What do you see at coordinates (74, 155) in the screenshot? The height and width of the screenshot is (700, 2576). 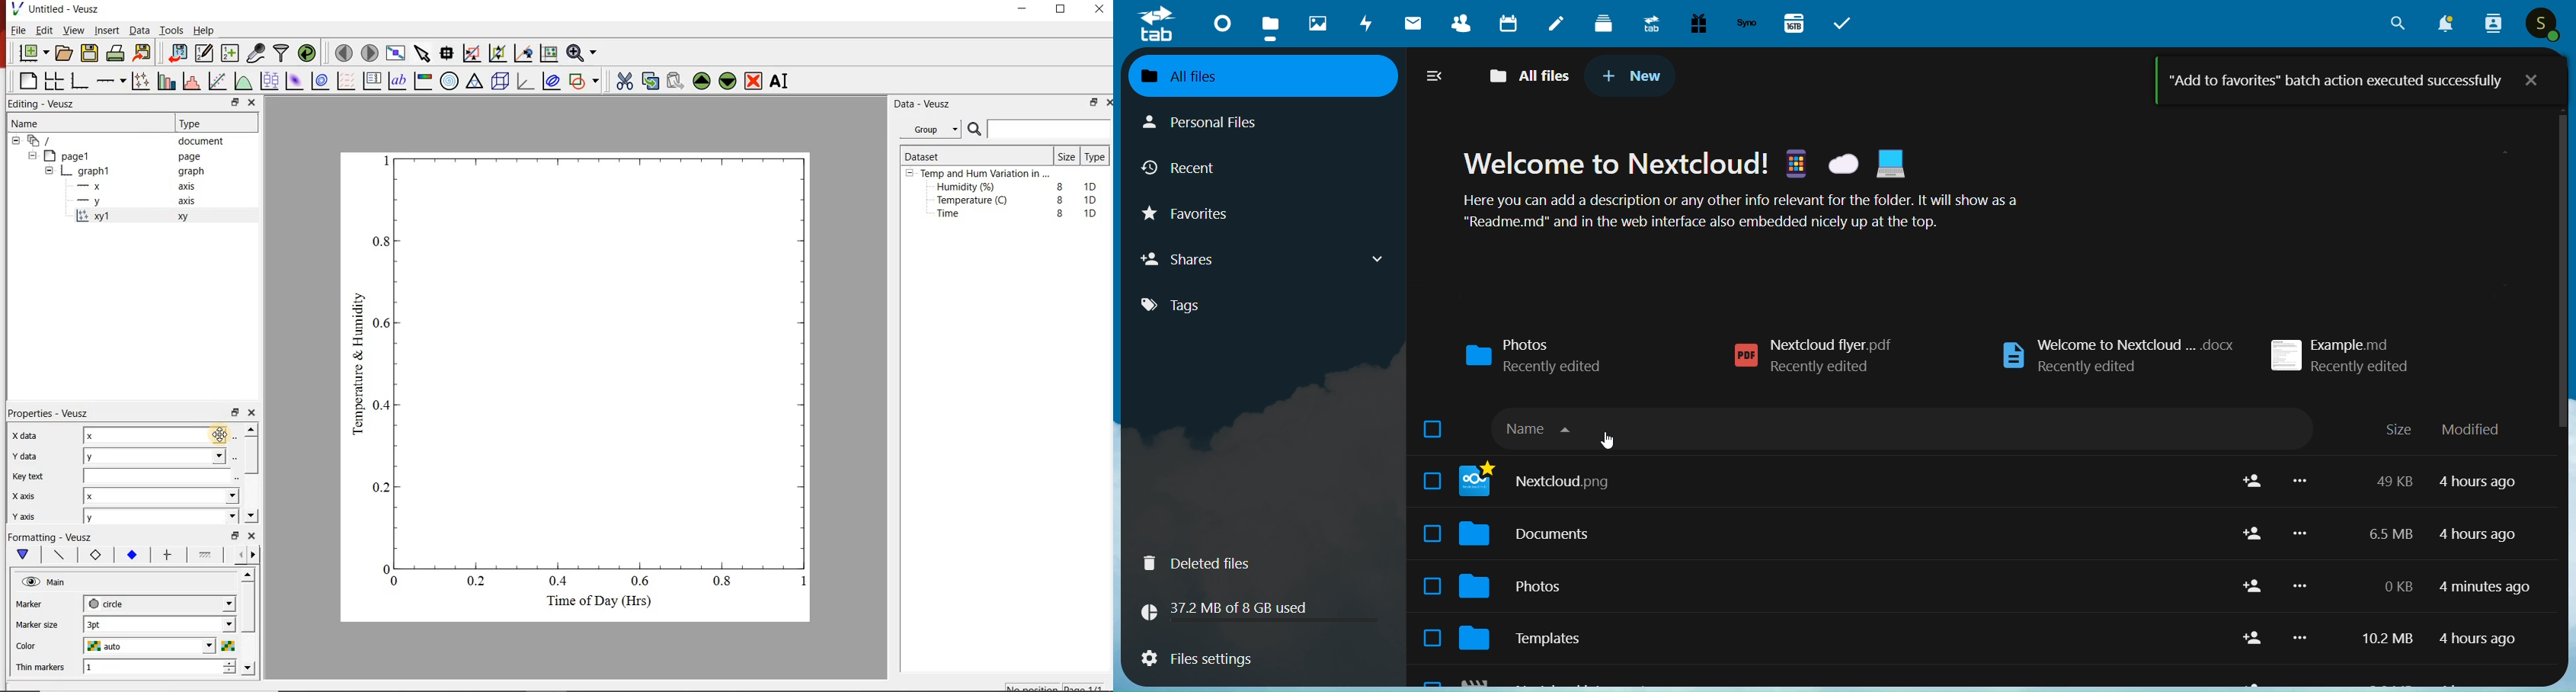 I see `page1` at bounding box center [74, 155].